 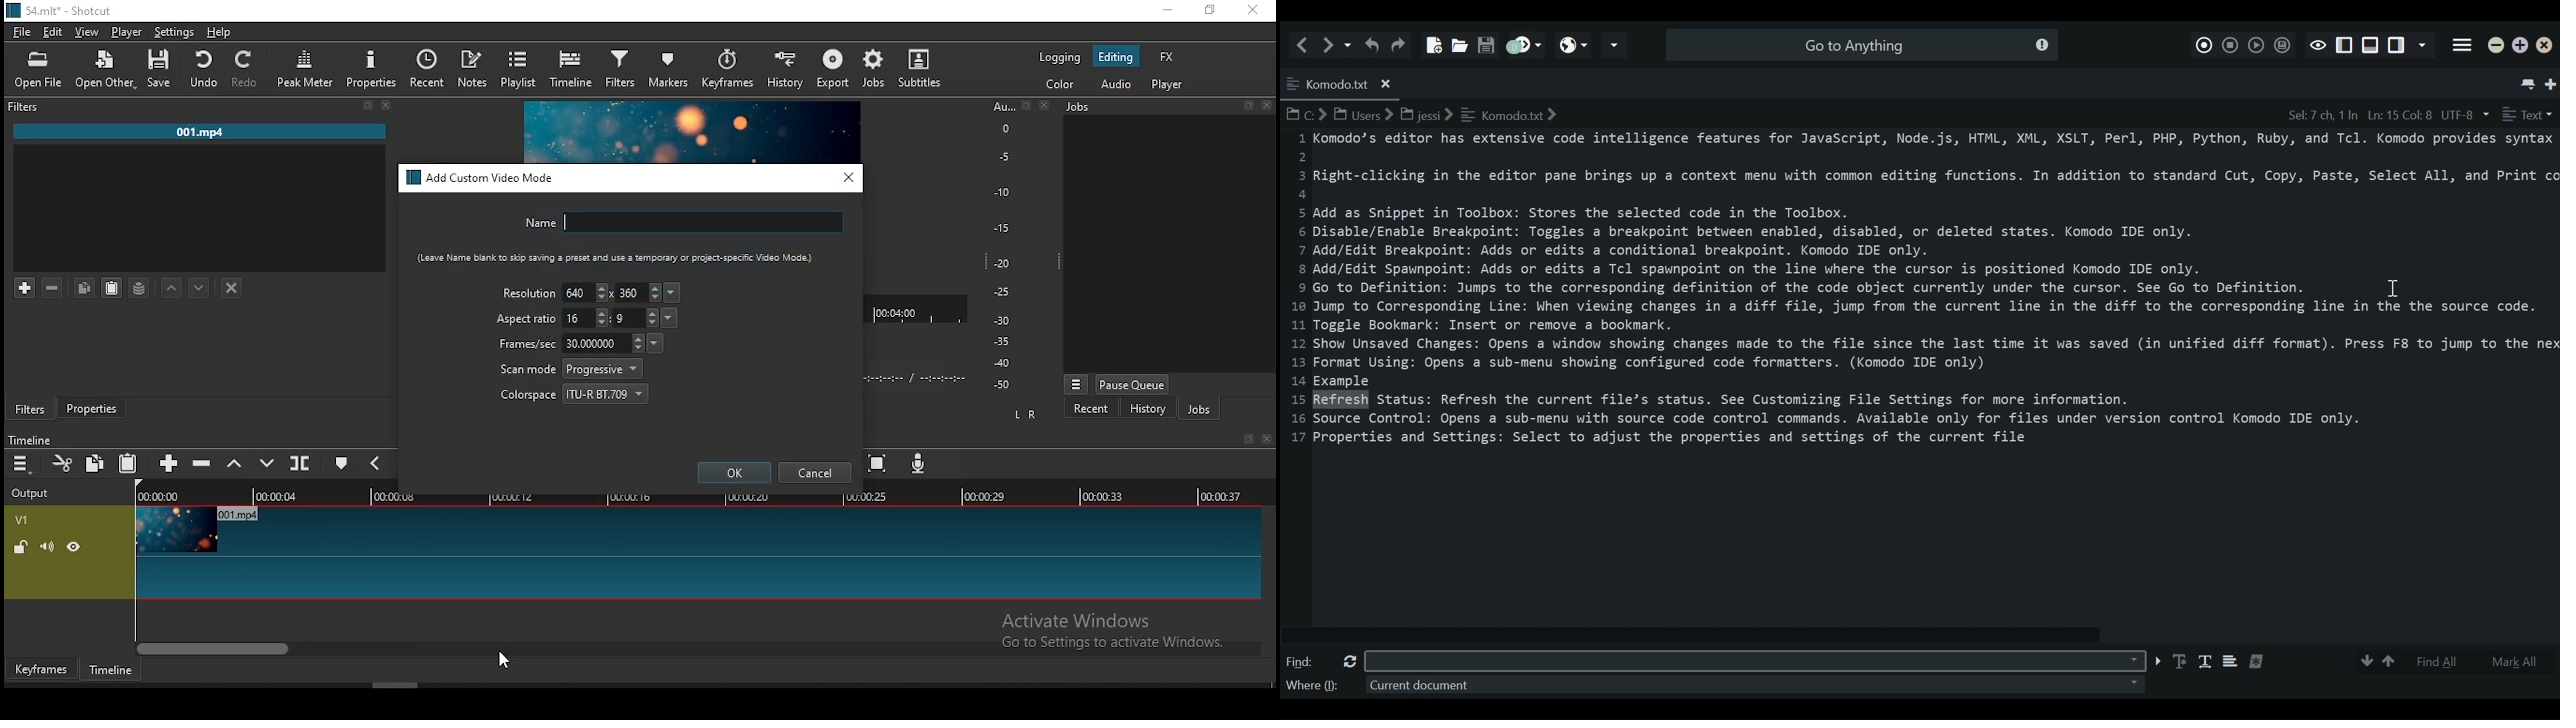 I want to click on -10, so click(x=1000, y=192).